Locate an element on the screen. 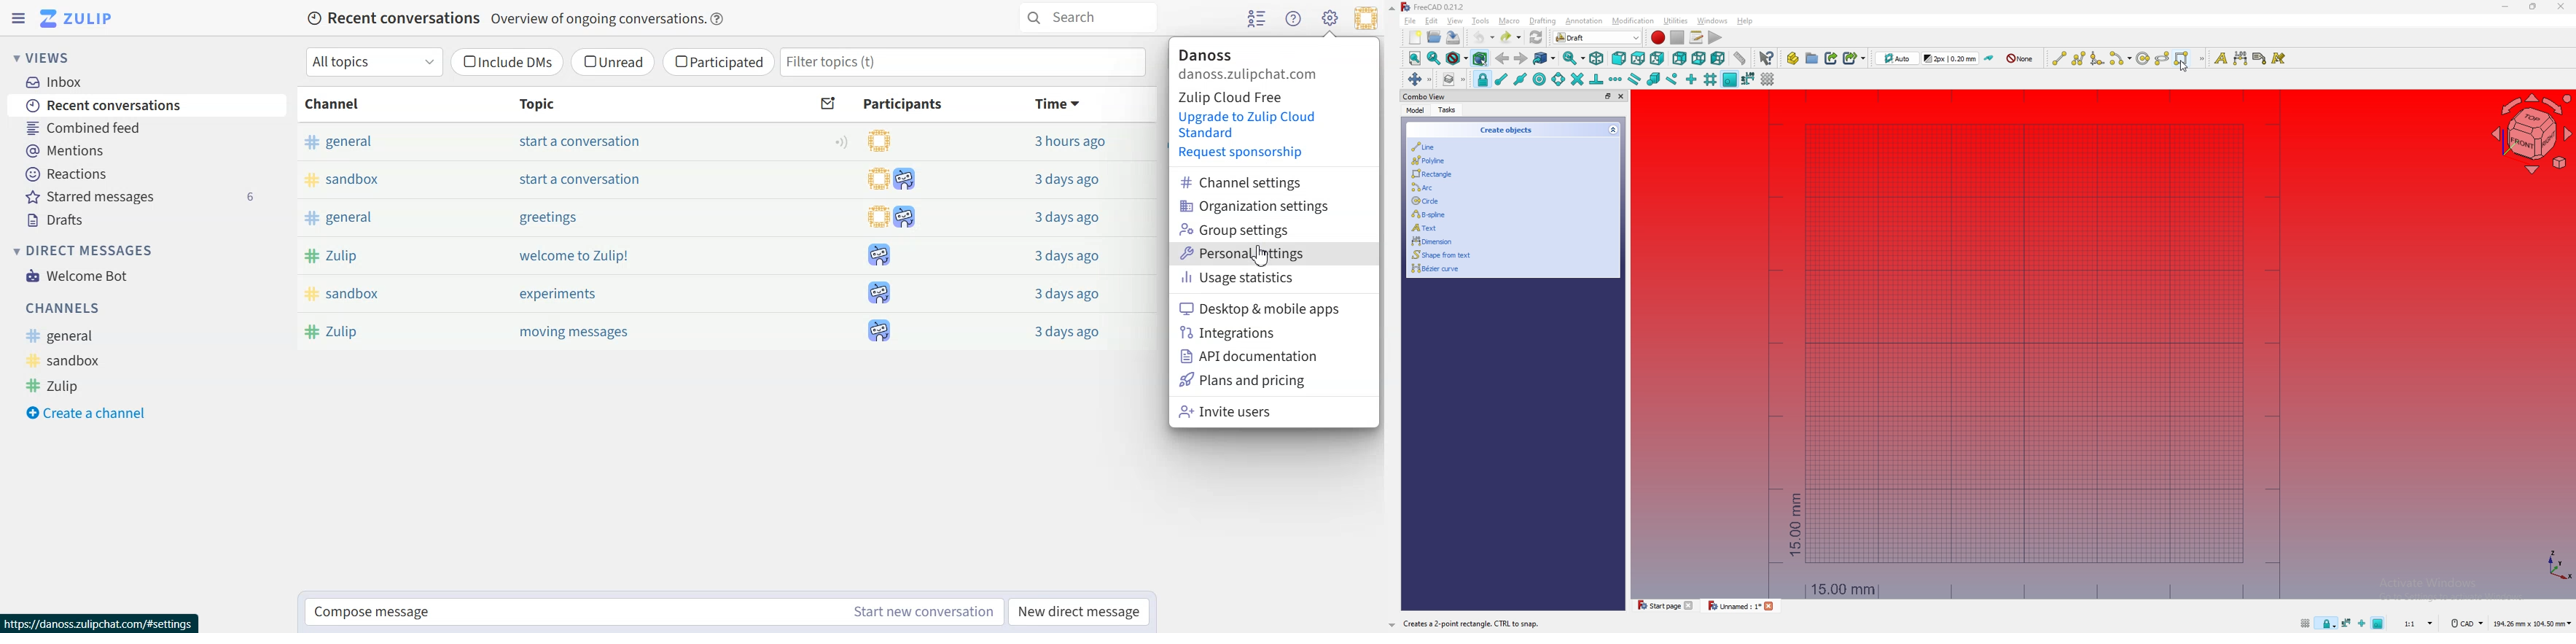  Reactions is located at coordinates (70, 174).